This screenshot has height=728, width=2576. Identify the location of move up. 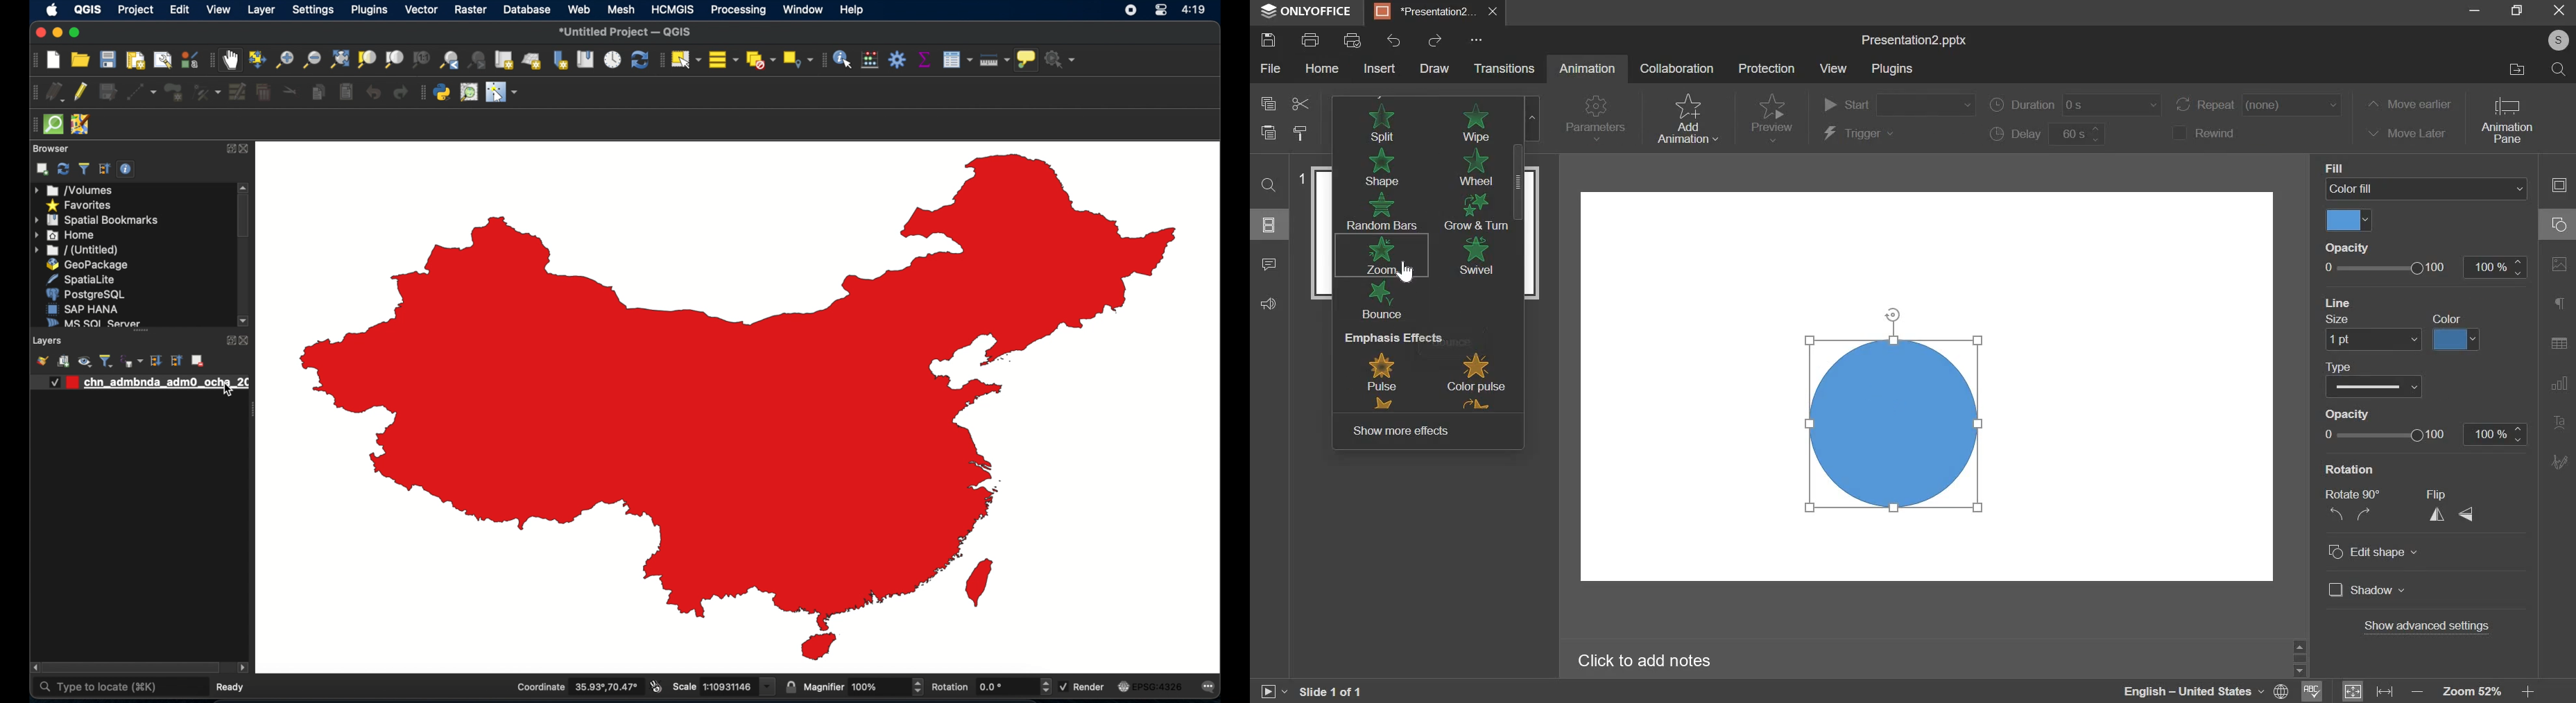
(2302, 645).